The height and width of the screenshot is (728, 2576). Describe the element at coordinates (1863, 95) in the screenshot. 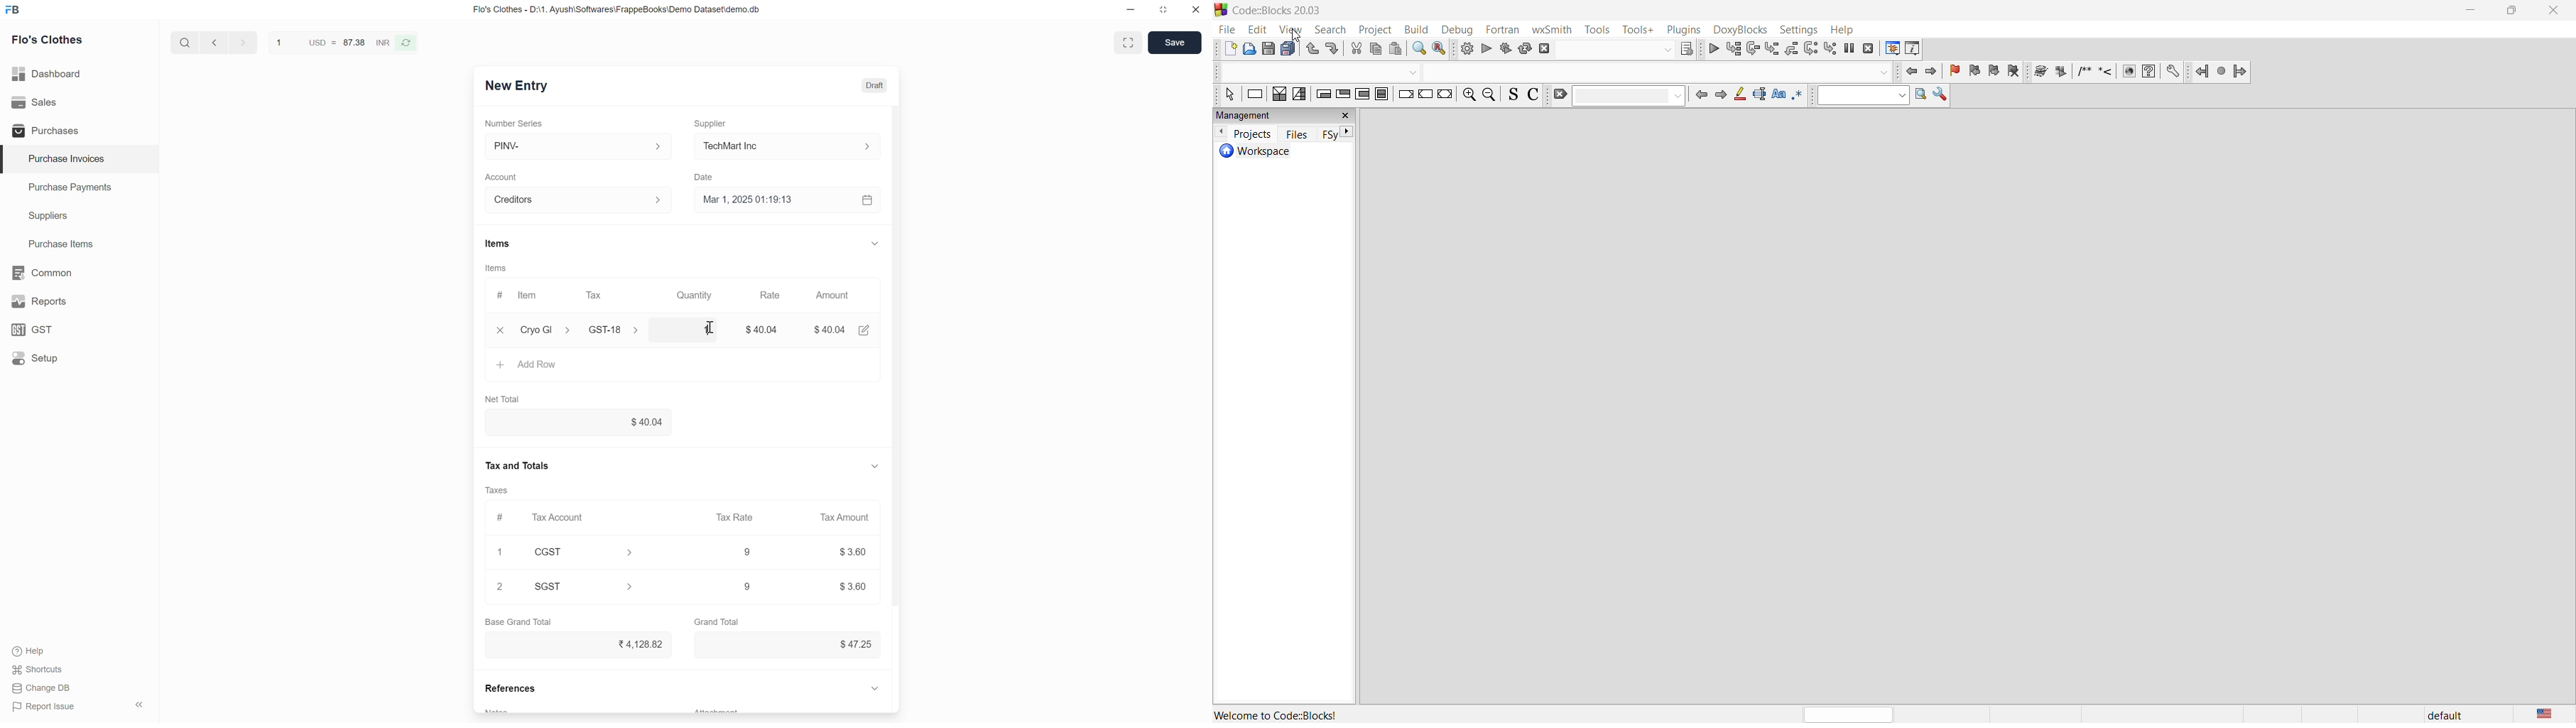

I see `text to search` at that location.